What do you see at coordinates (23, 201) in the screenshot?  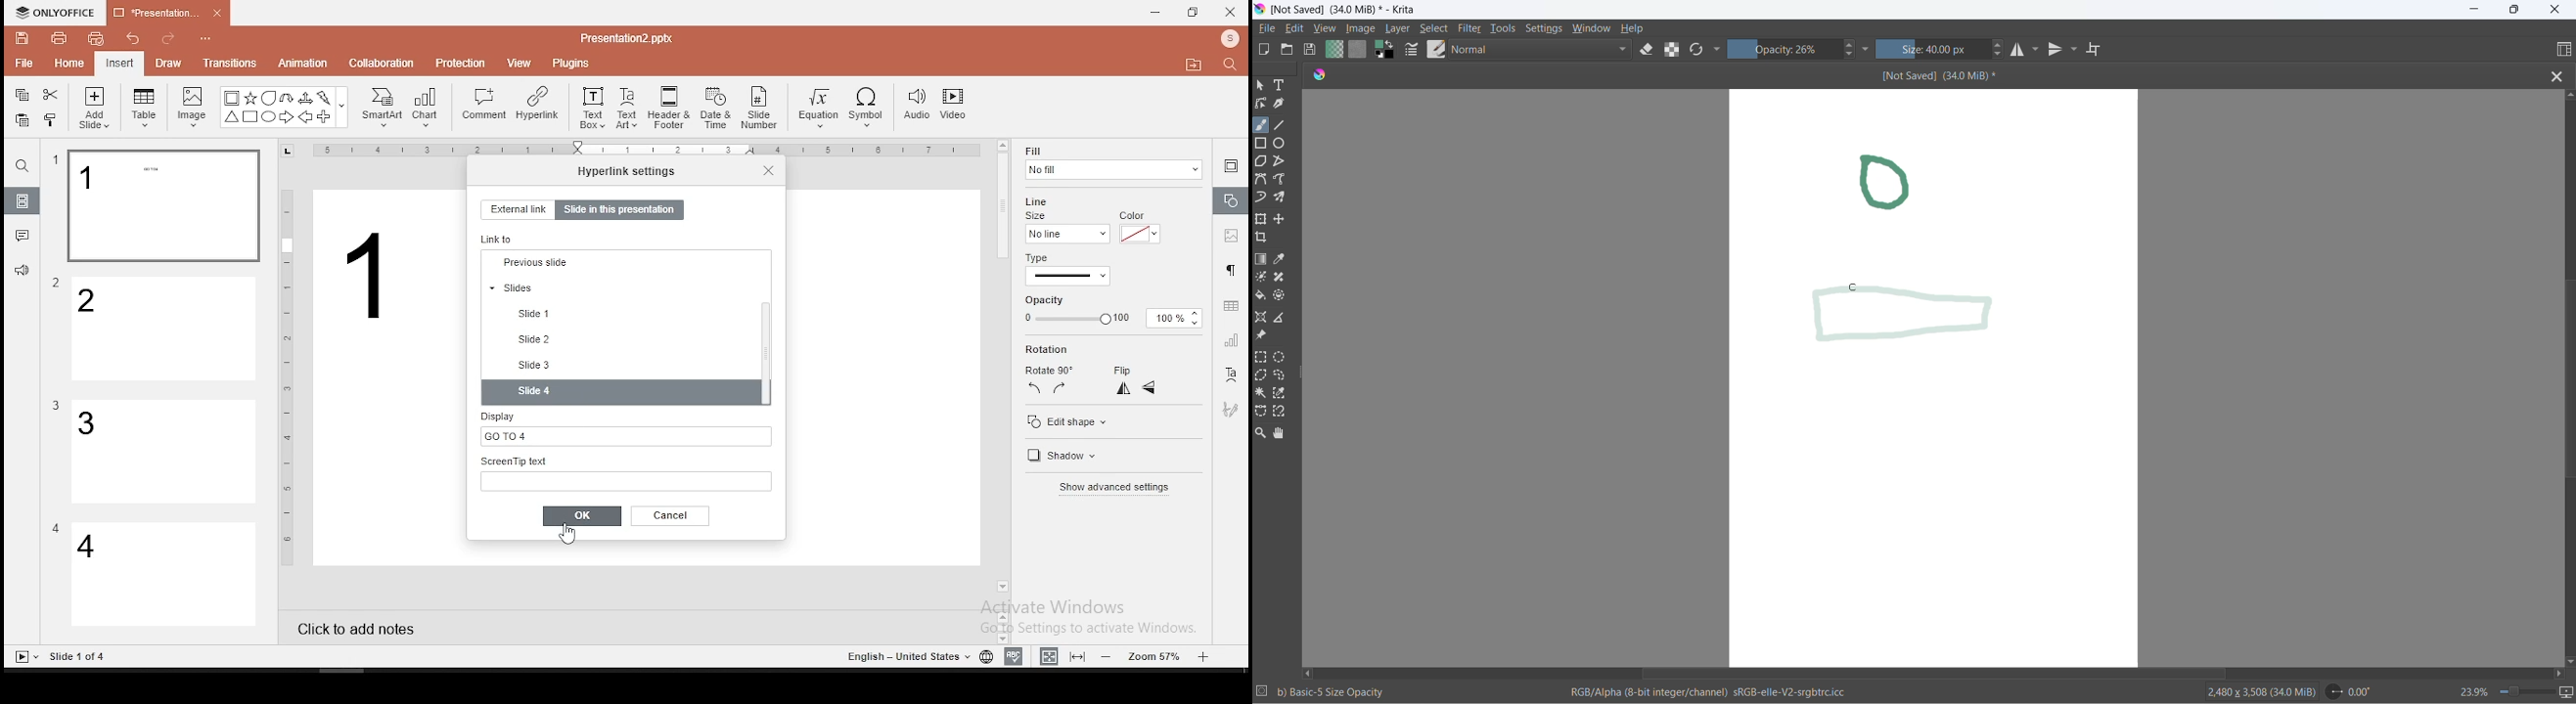 I see `slides` at bounding box center [23, 201].